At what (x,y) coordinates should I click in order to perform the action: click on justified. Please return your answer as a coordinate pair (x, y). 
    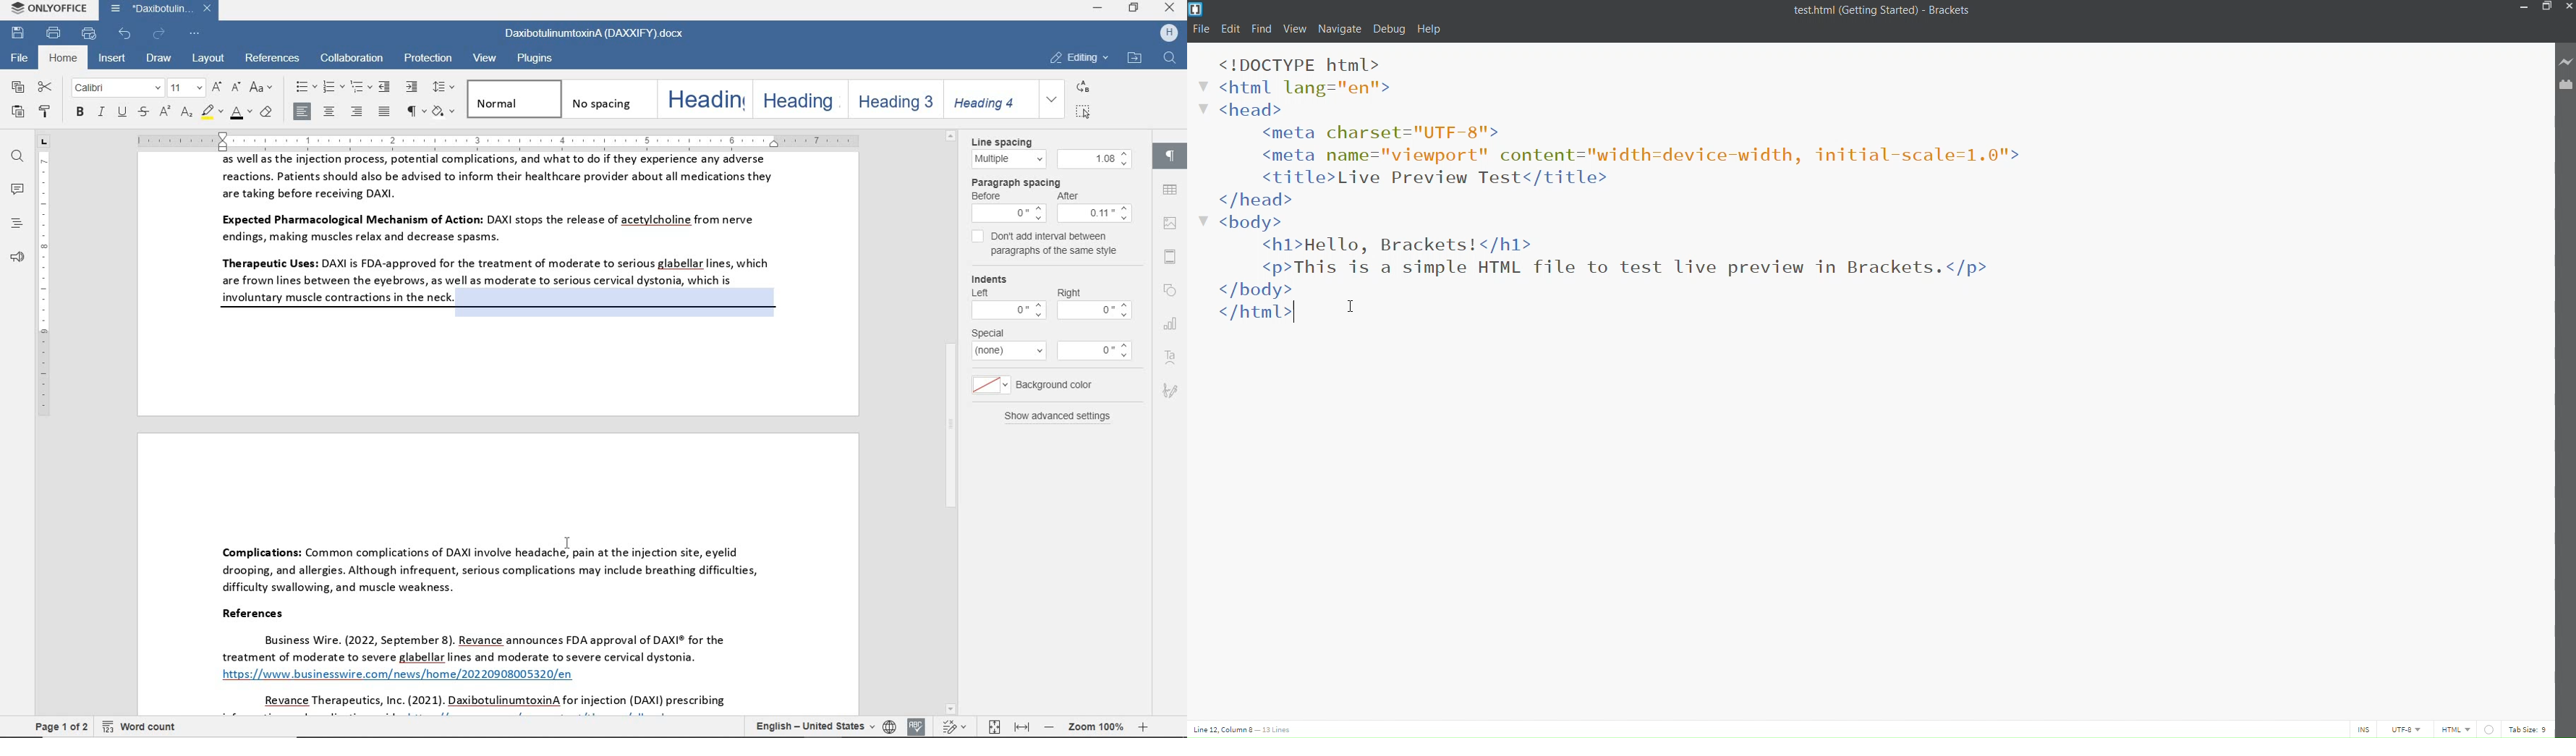
    Looking at the image, I should click on (385, 112).